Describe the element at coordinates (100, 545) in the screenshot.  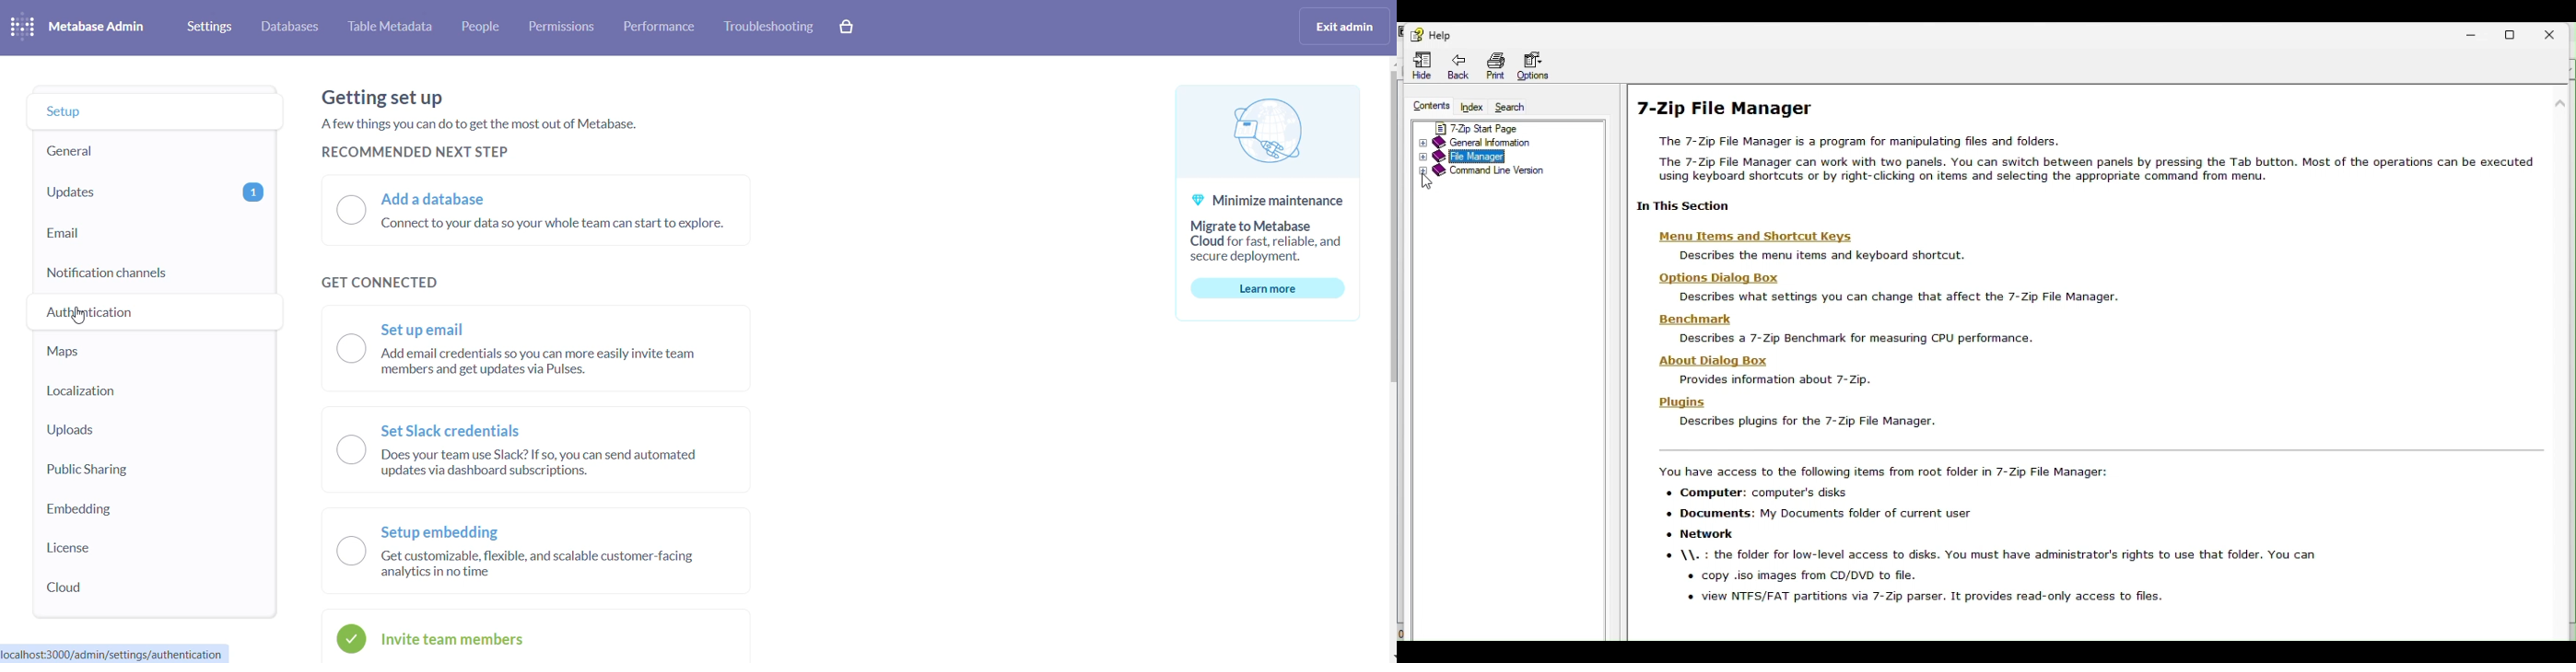
I see `license` at that location.